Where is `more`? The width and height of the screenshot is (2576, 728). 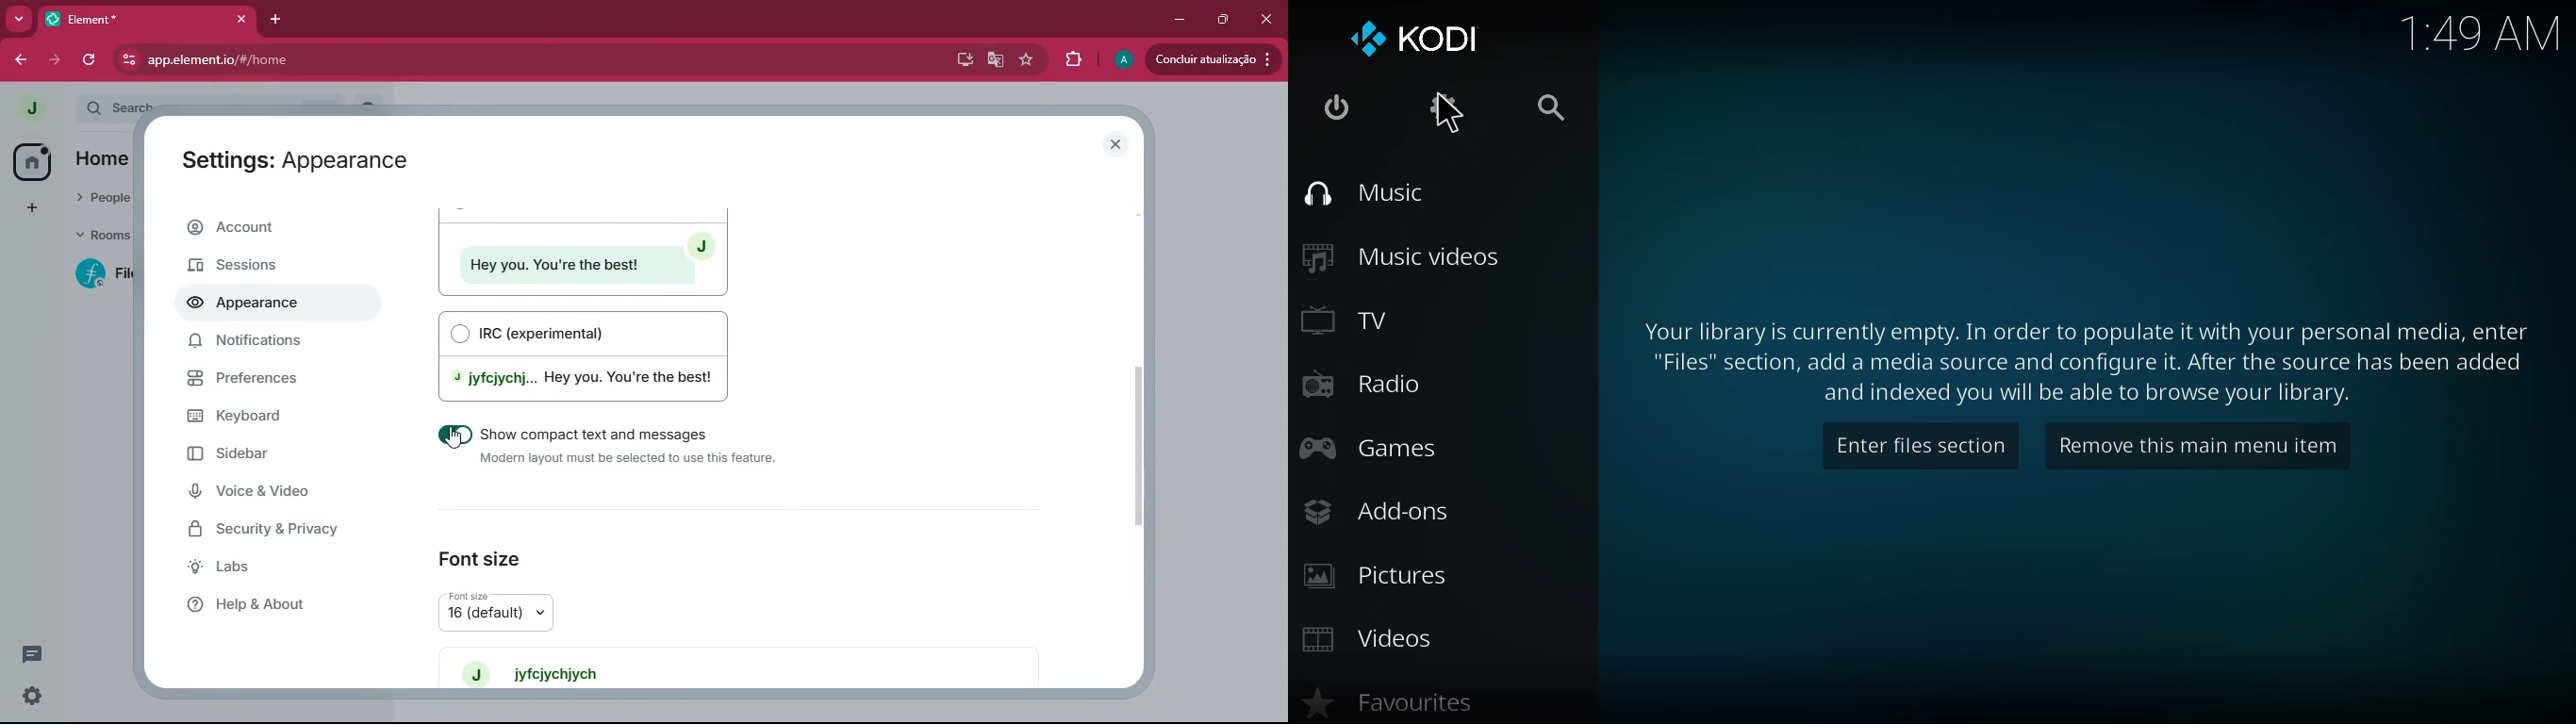 more is located at coordinates (21, 20).